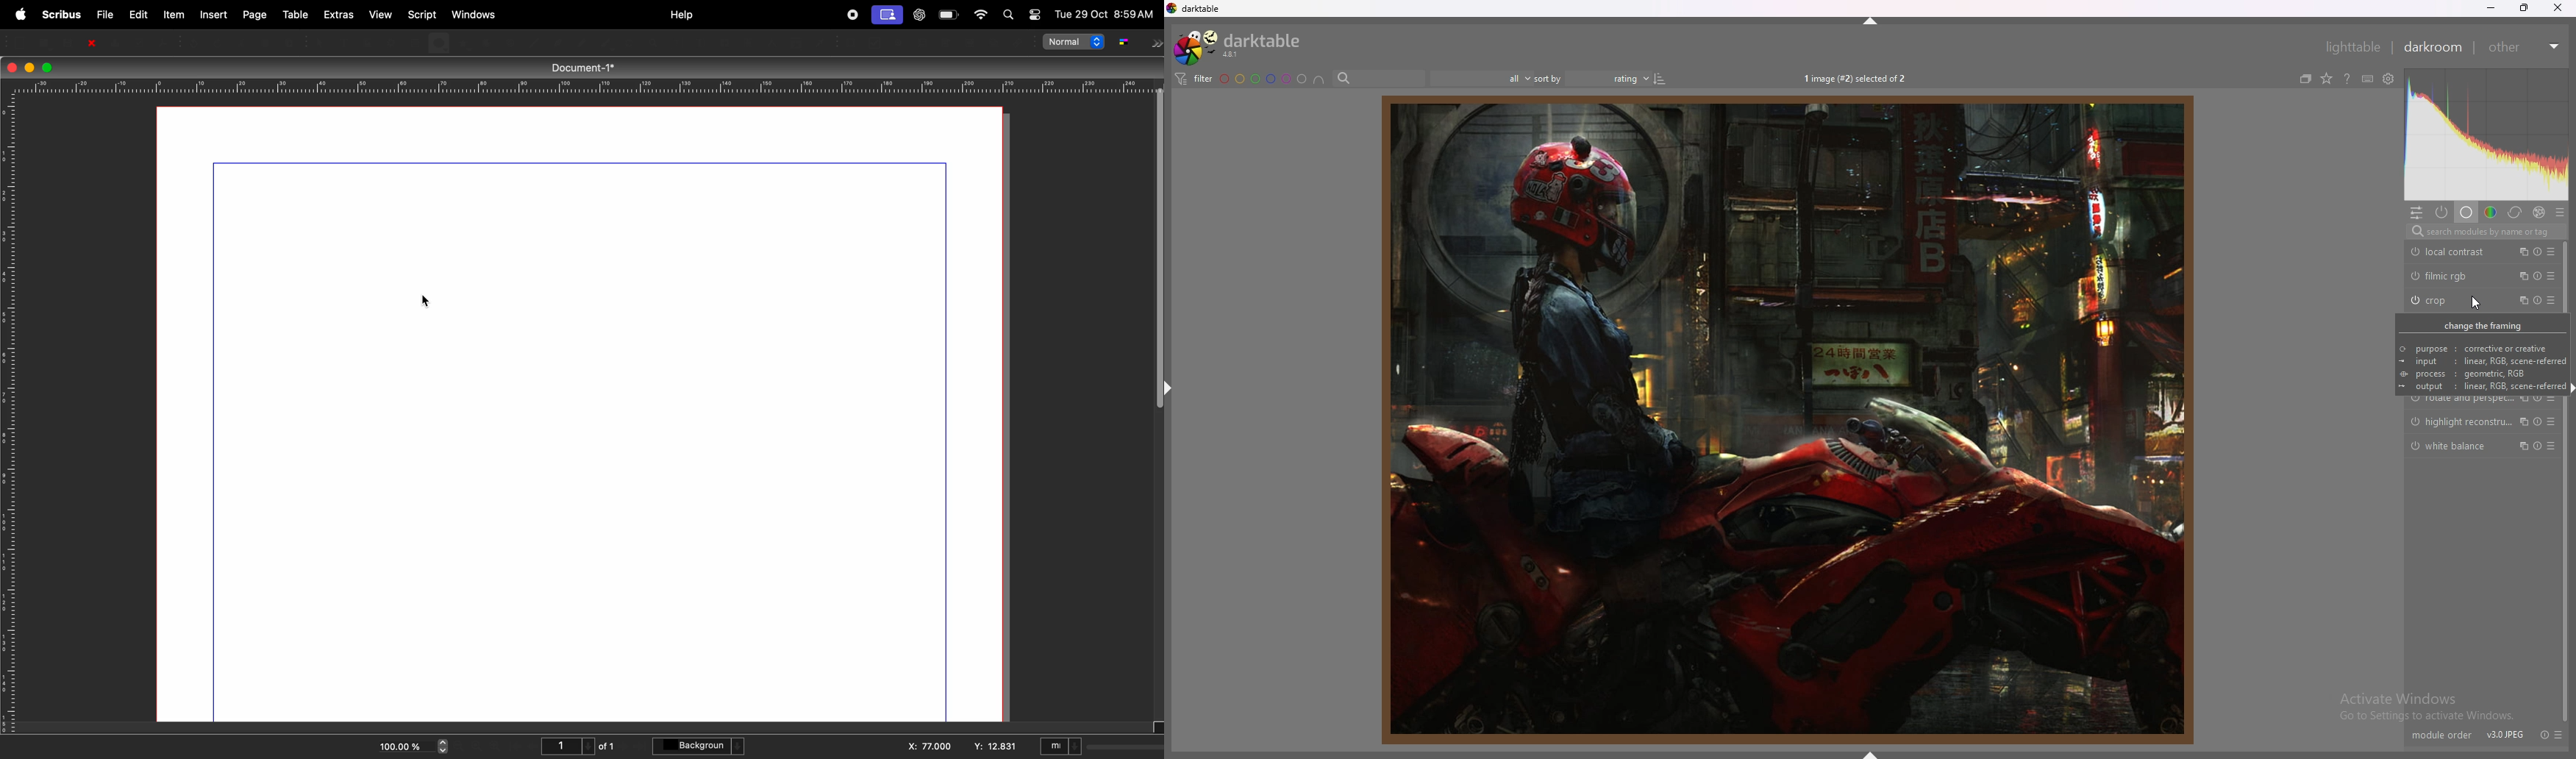  What do you see at coordinates (2453, 446) in the screenshot?
I see `white balance` at bounding box center [2453, 446].